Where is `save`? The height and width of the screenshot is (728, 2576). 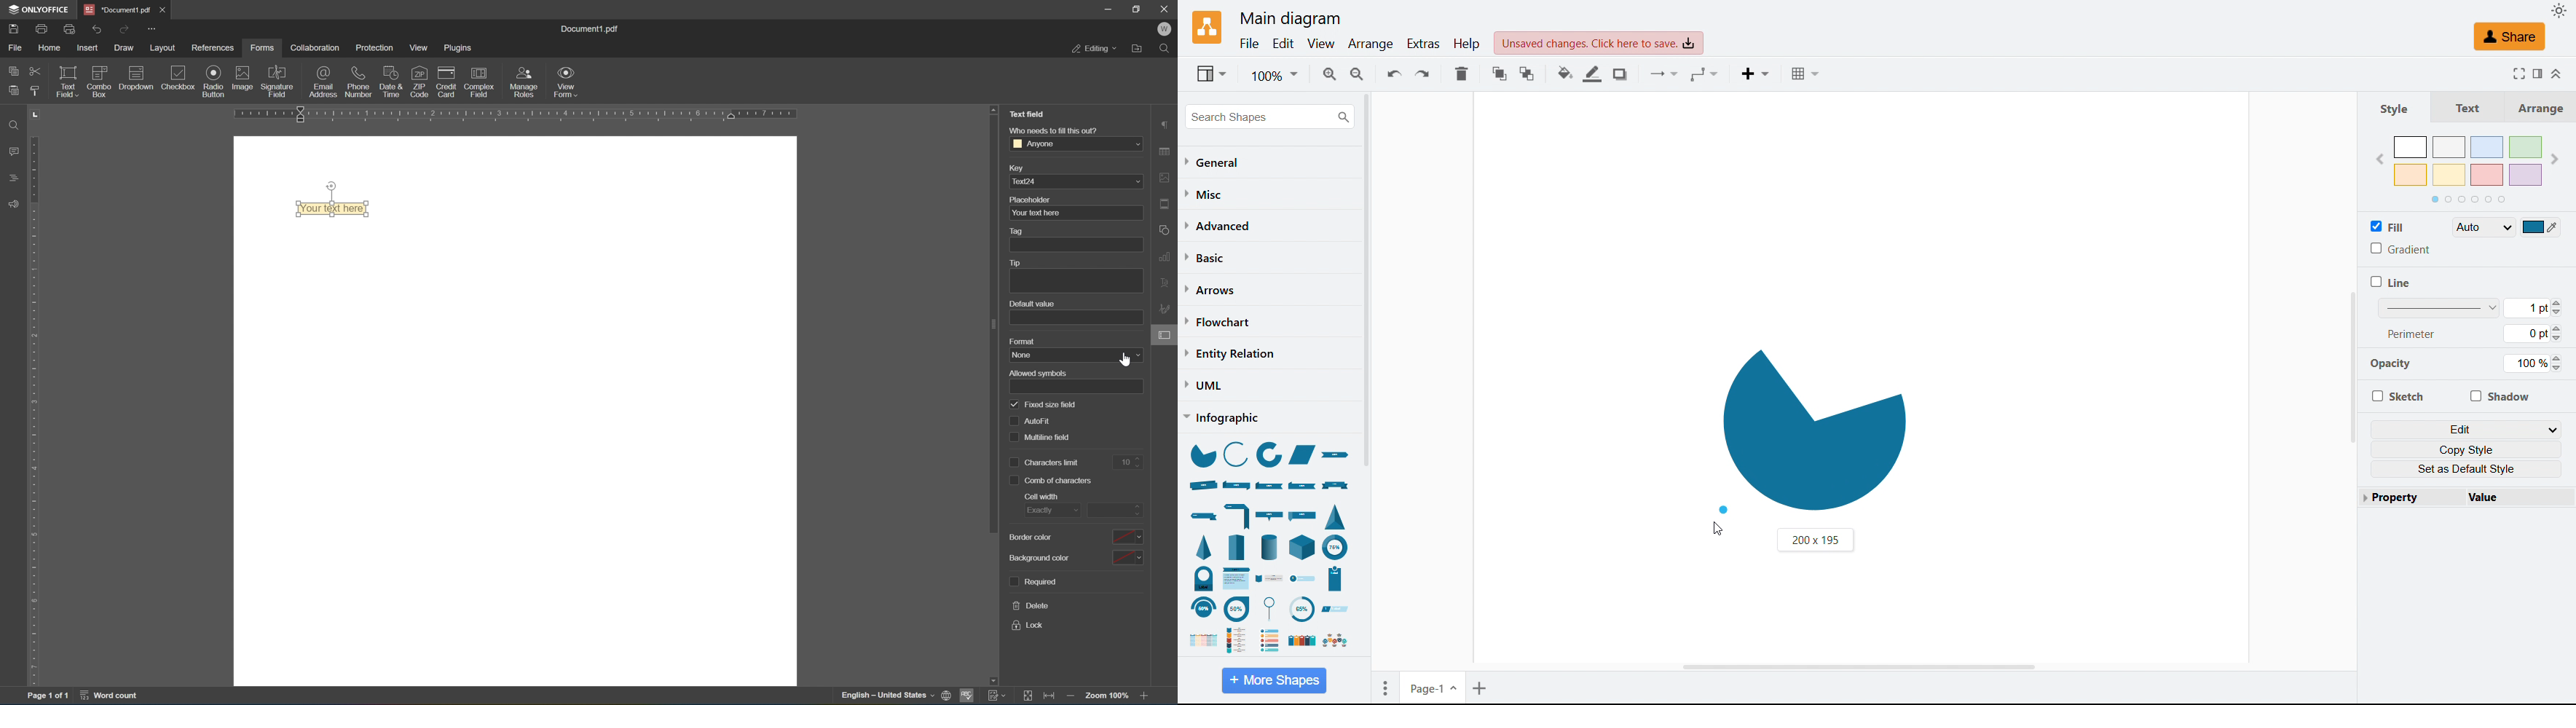
save is located at coordinates (13, 30).